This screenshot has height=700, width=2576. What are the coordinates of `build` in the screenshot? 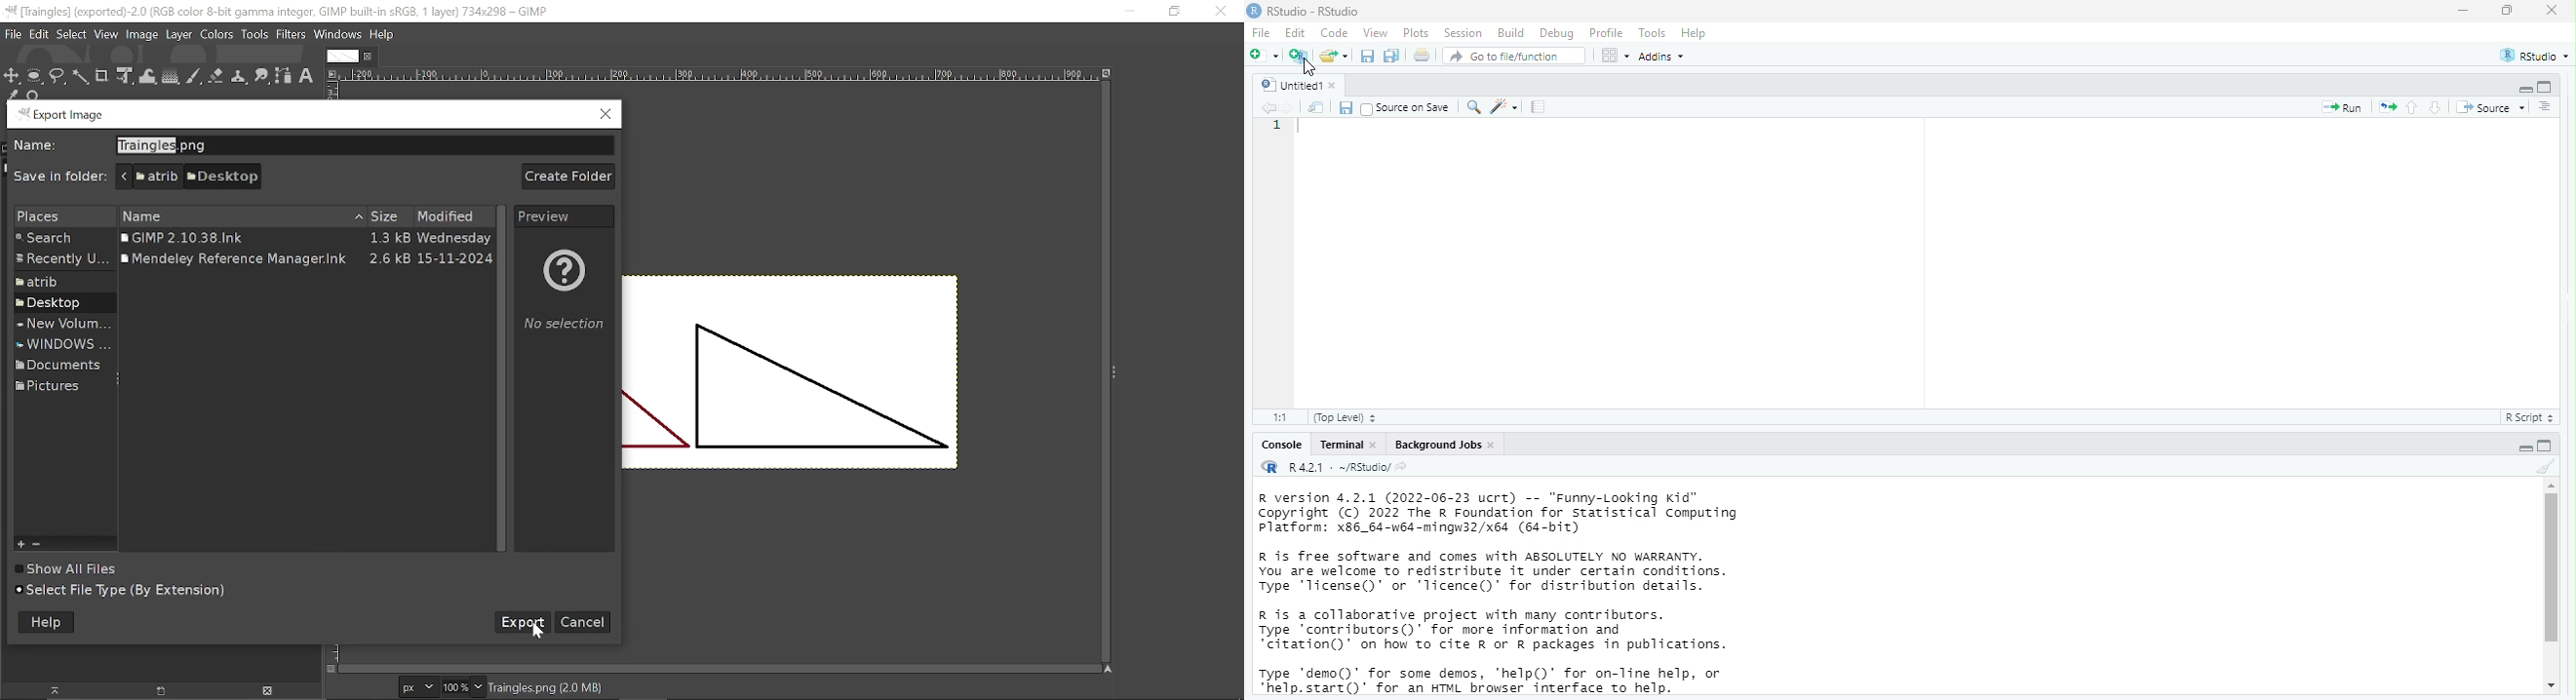 It's located at (1510, 33).